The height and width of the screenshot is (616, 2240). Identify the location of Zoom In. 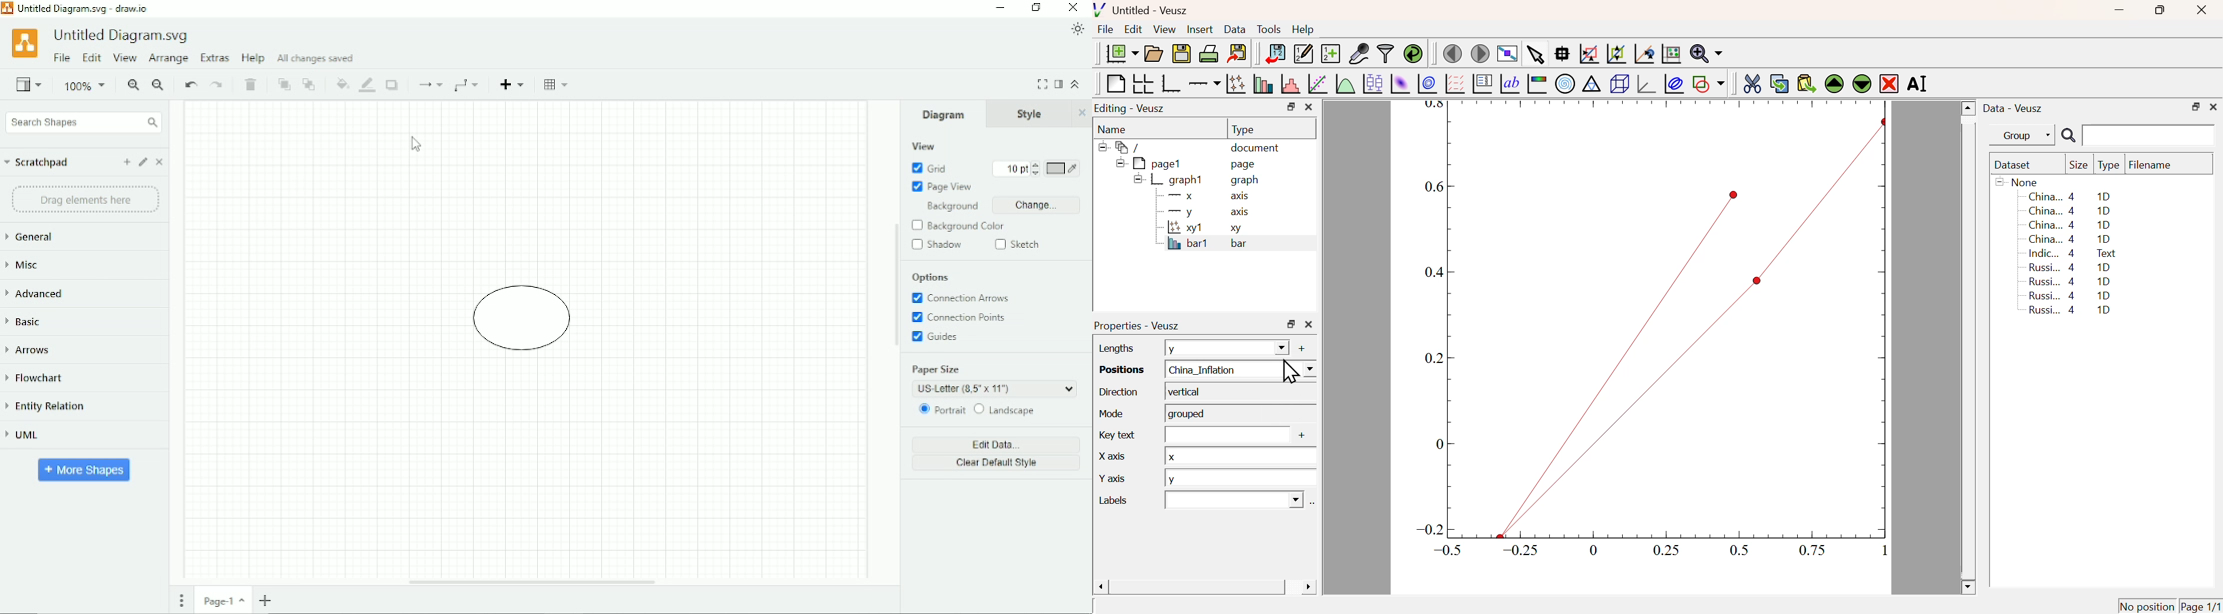
(134, 85).